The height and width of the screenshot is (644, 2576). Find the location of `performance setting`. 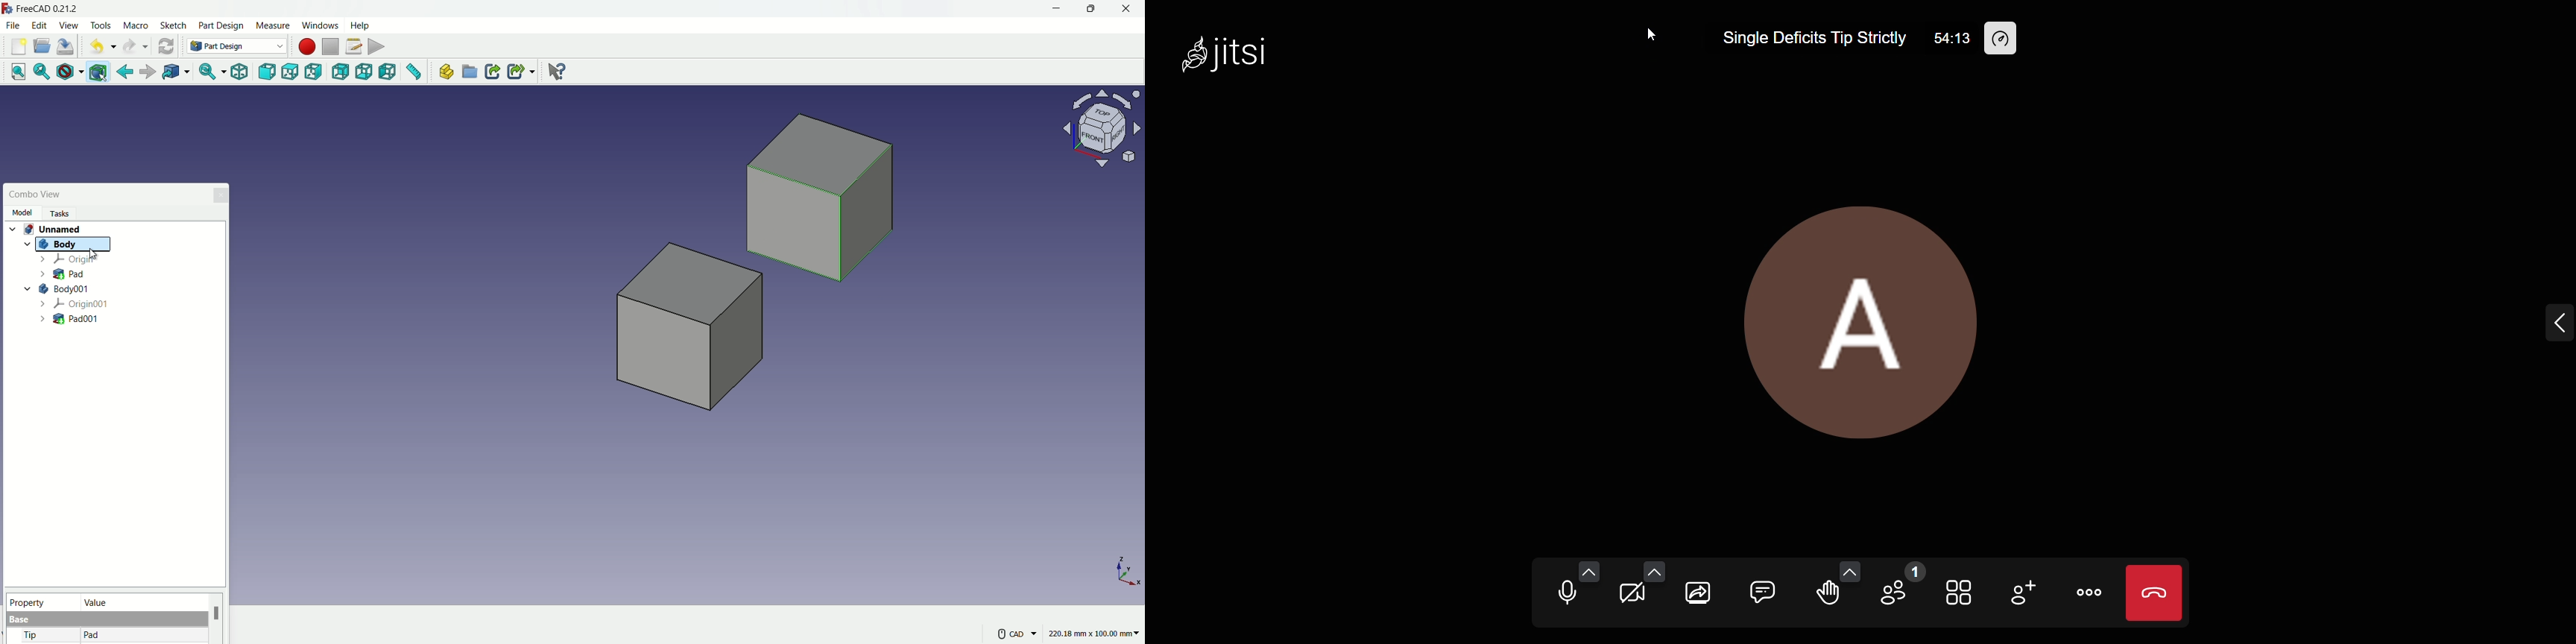

performance setting is located at coordinates (2010, 40).